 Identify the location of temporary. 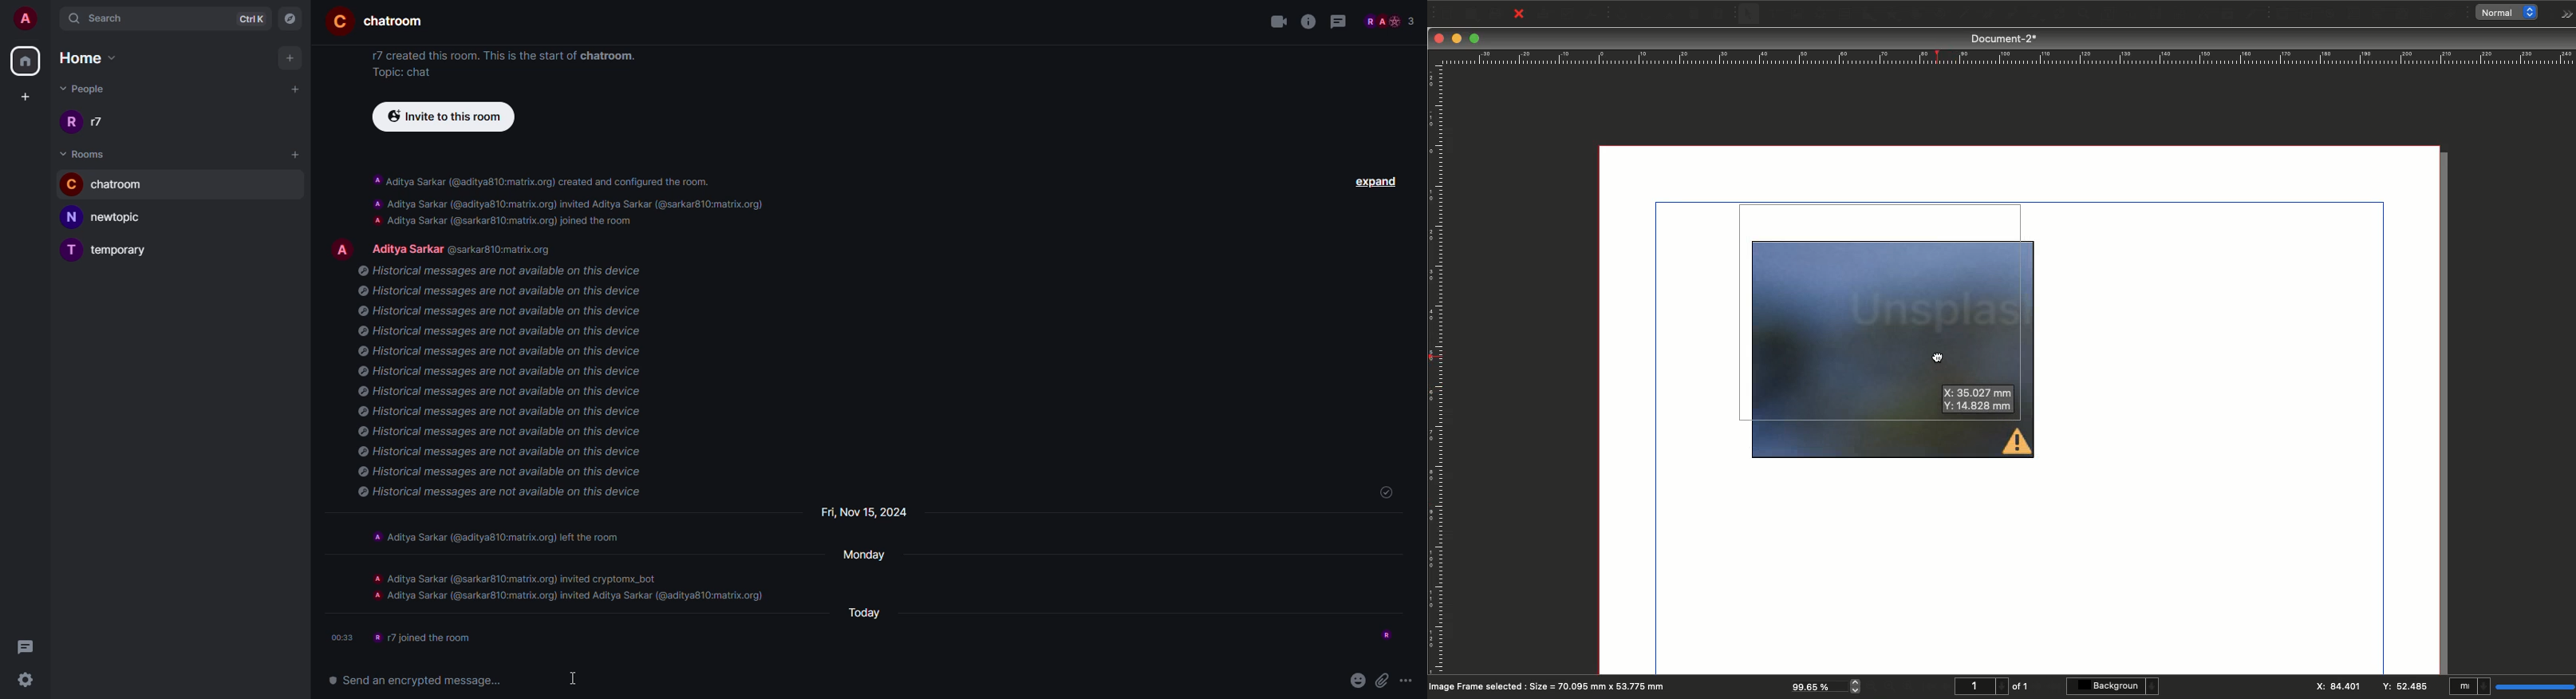
(114, 249).